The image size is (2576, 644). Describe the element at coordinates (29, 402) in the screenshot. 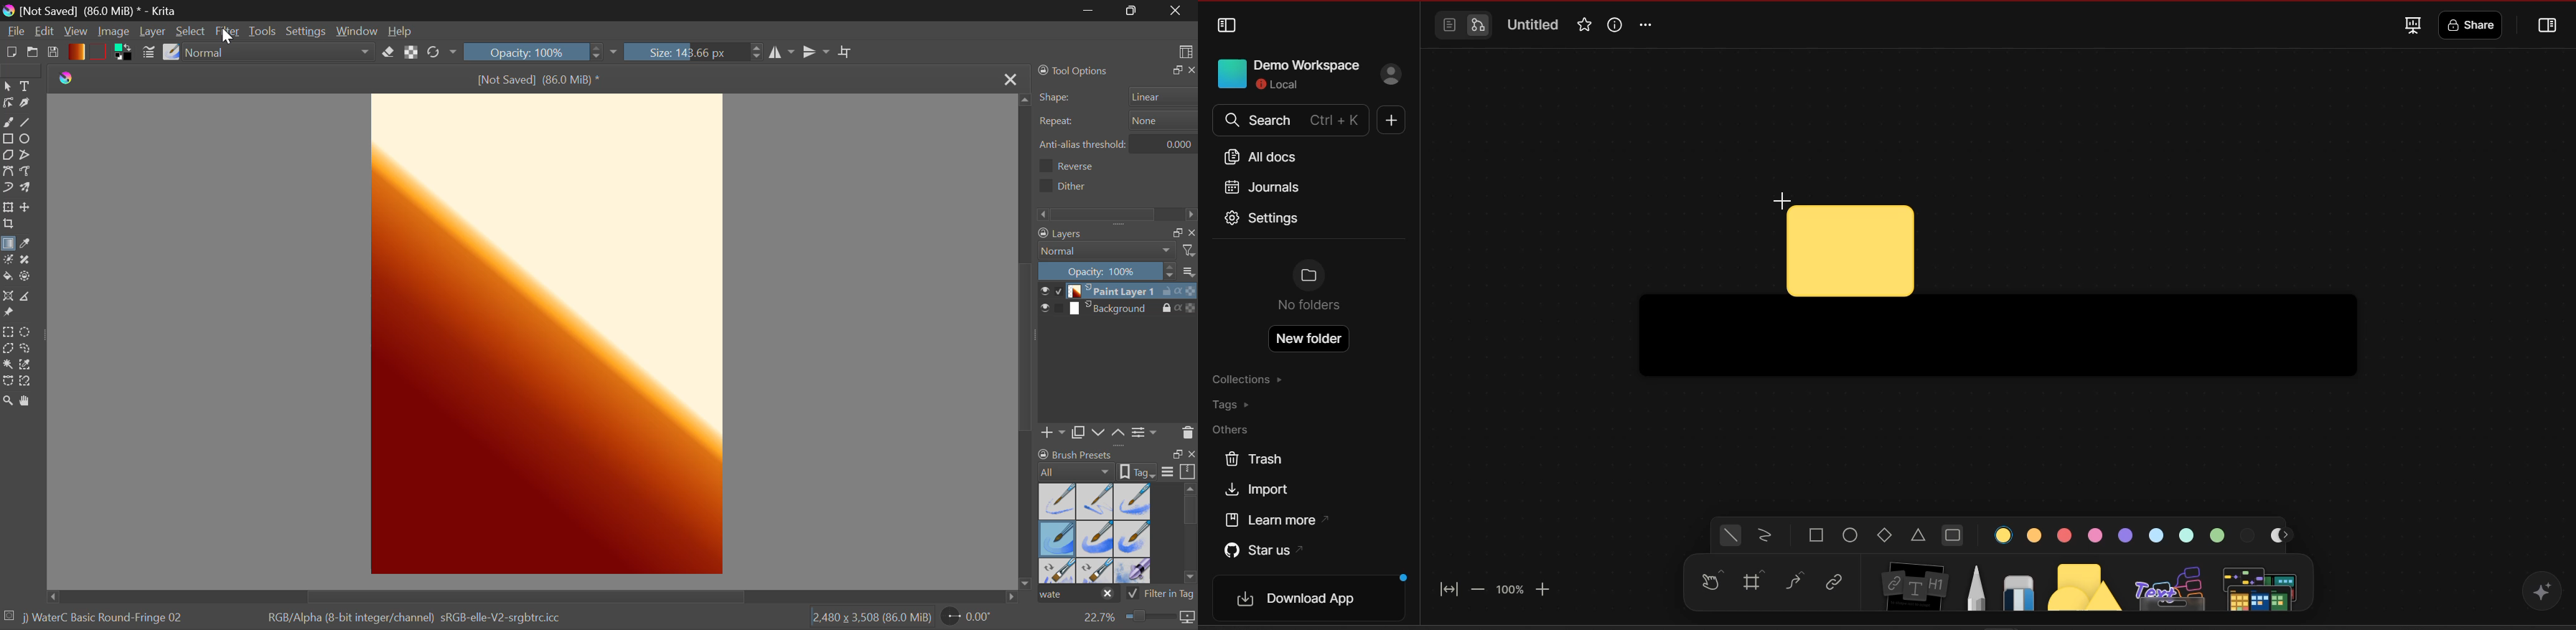

I see `Pan` at that location.